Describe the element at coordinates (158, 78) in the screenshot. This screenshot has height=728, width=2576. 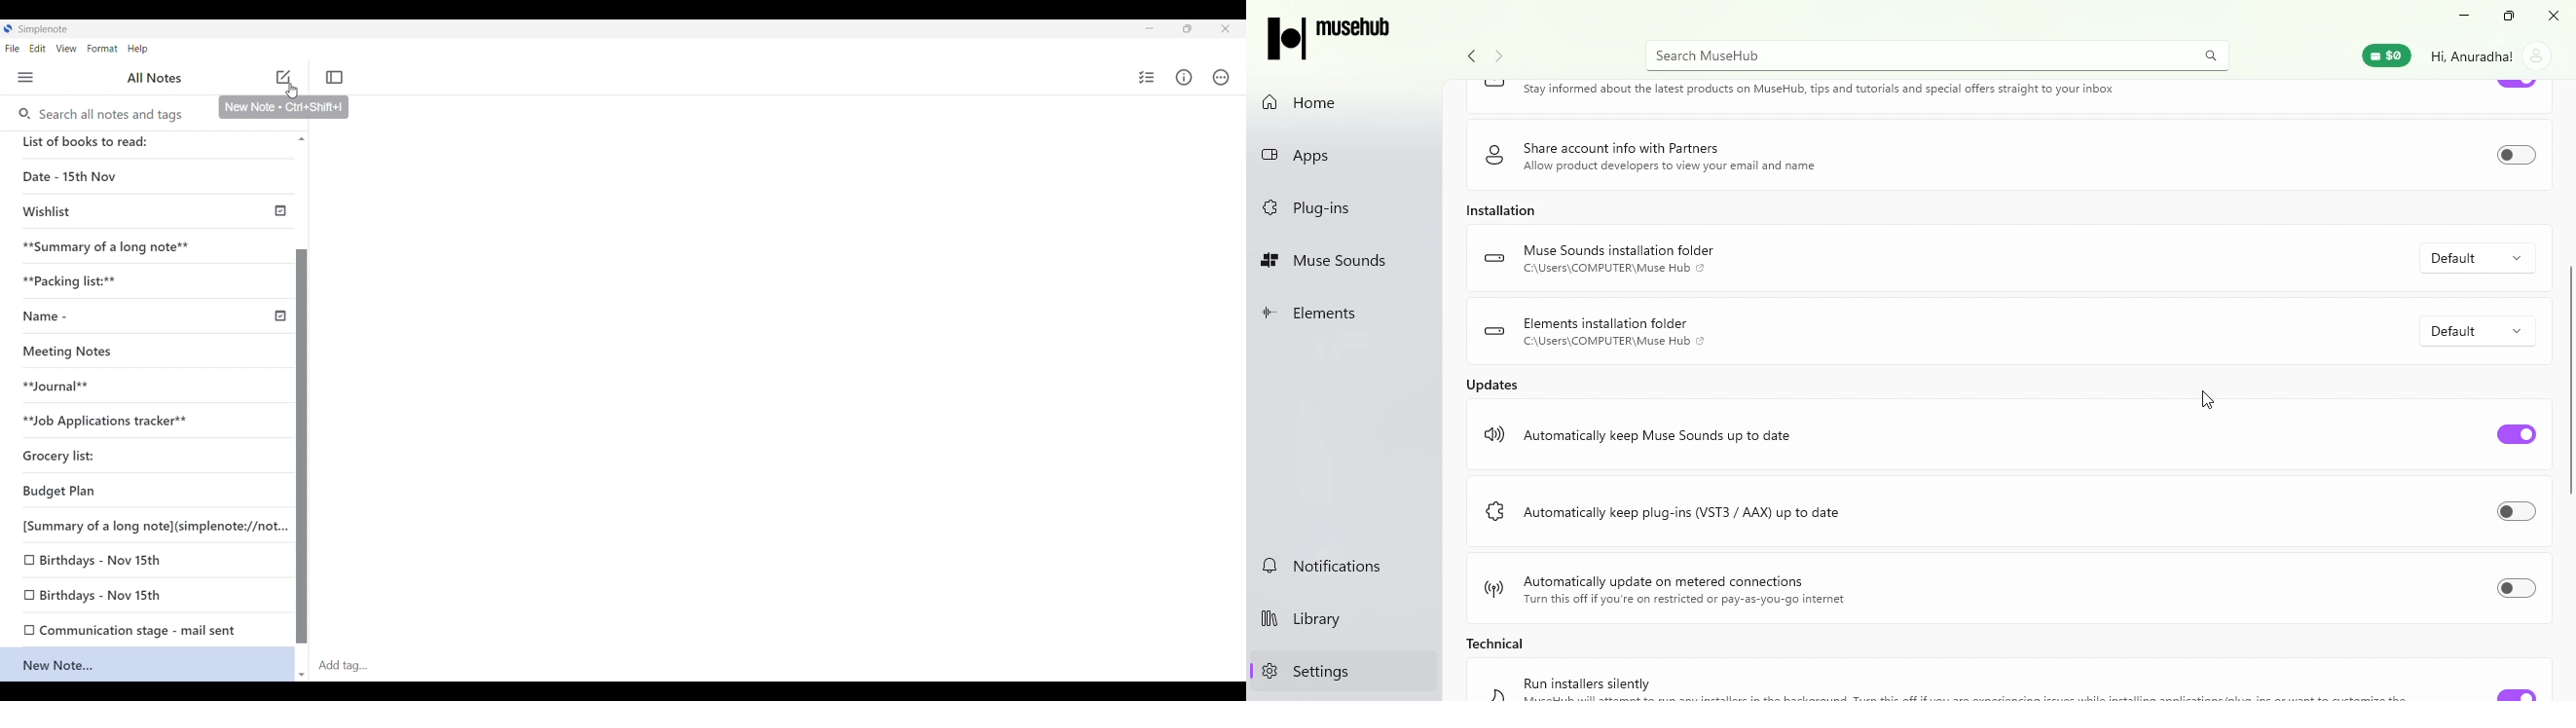
I see `All notes` at that location.